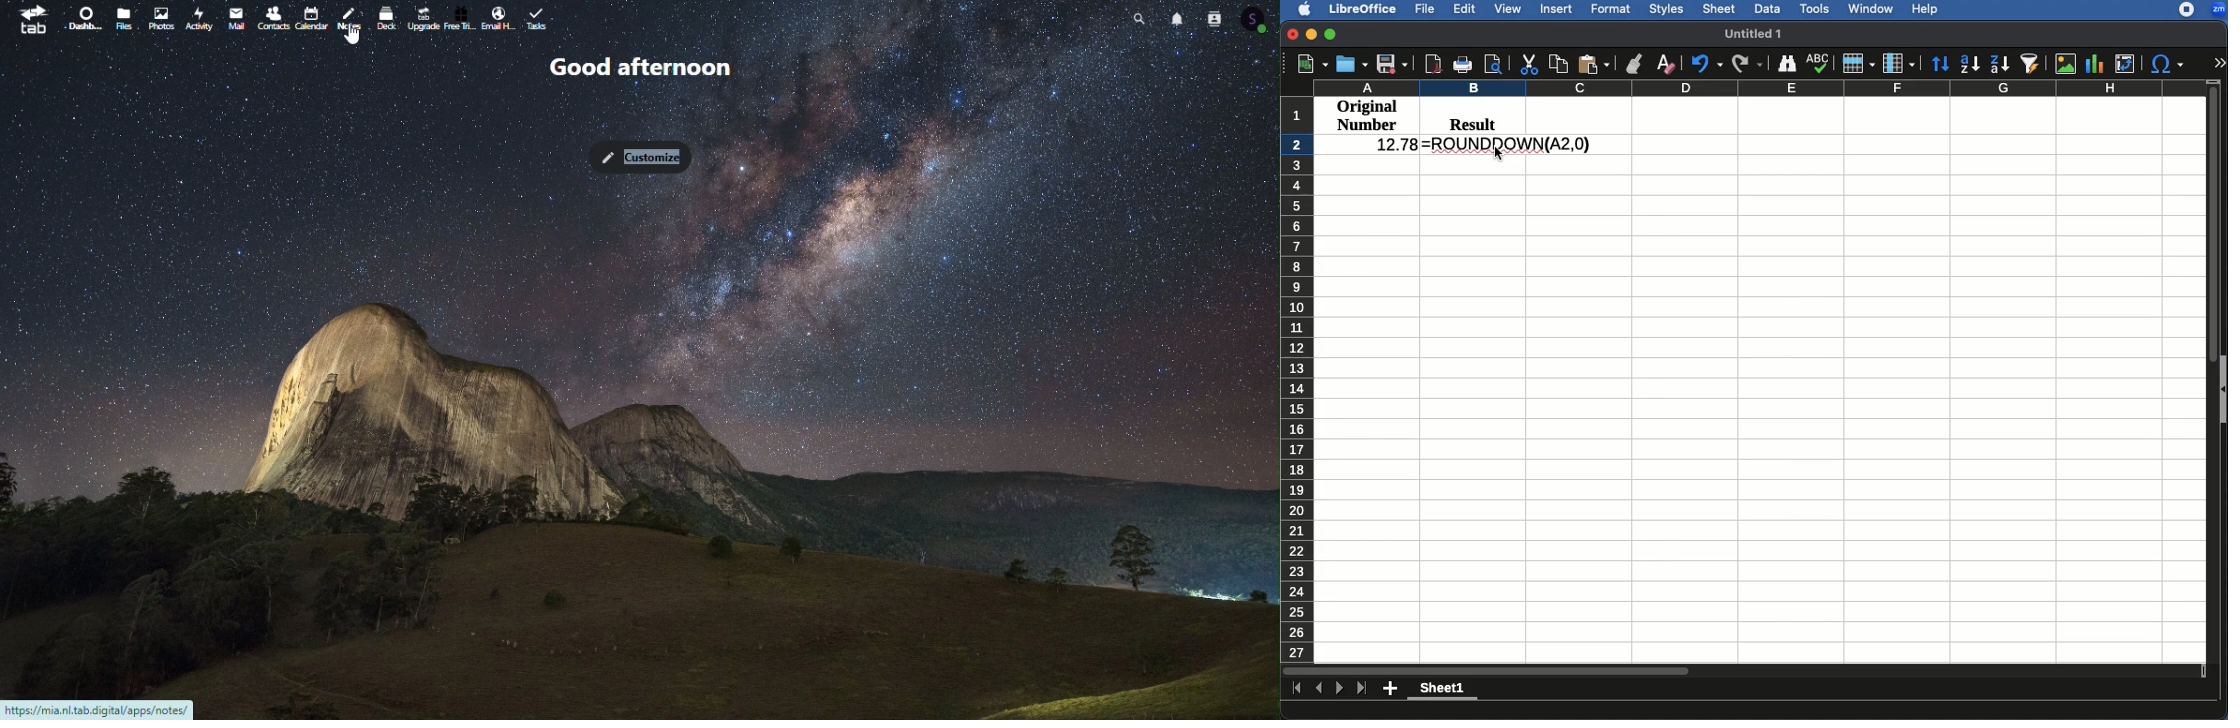  I want to click on Untitled1, so click(1756, 33).